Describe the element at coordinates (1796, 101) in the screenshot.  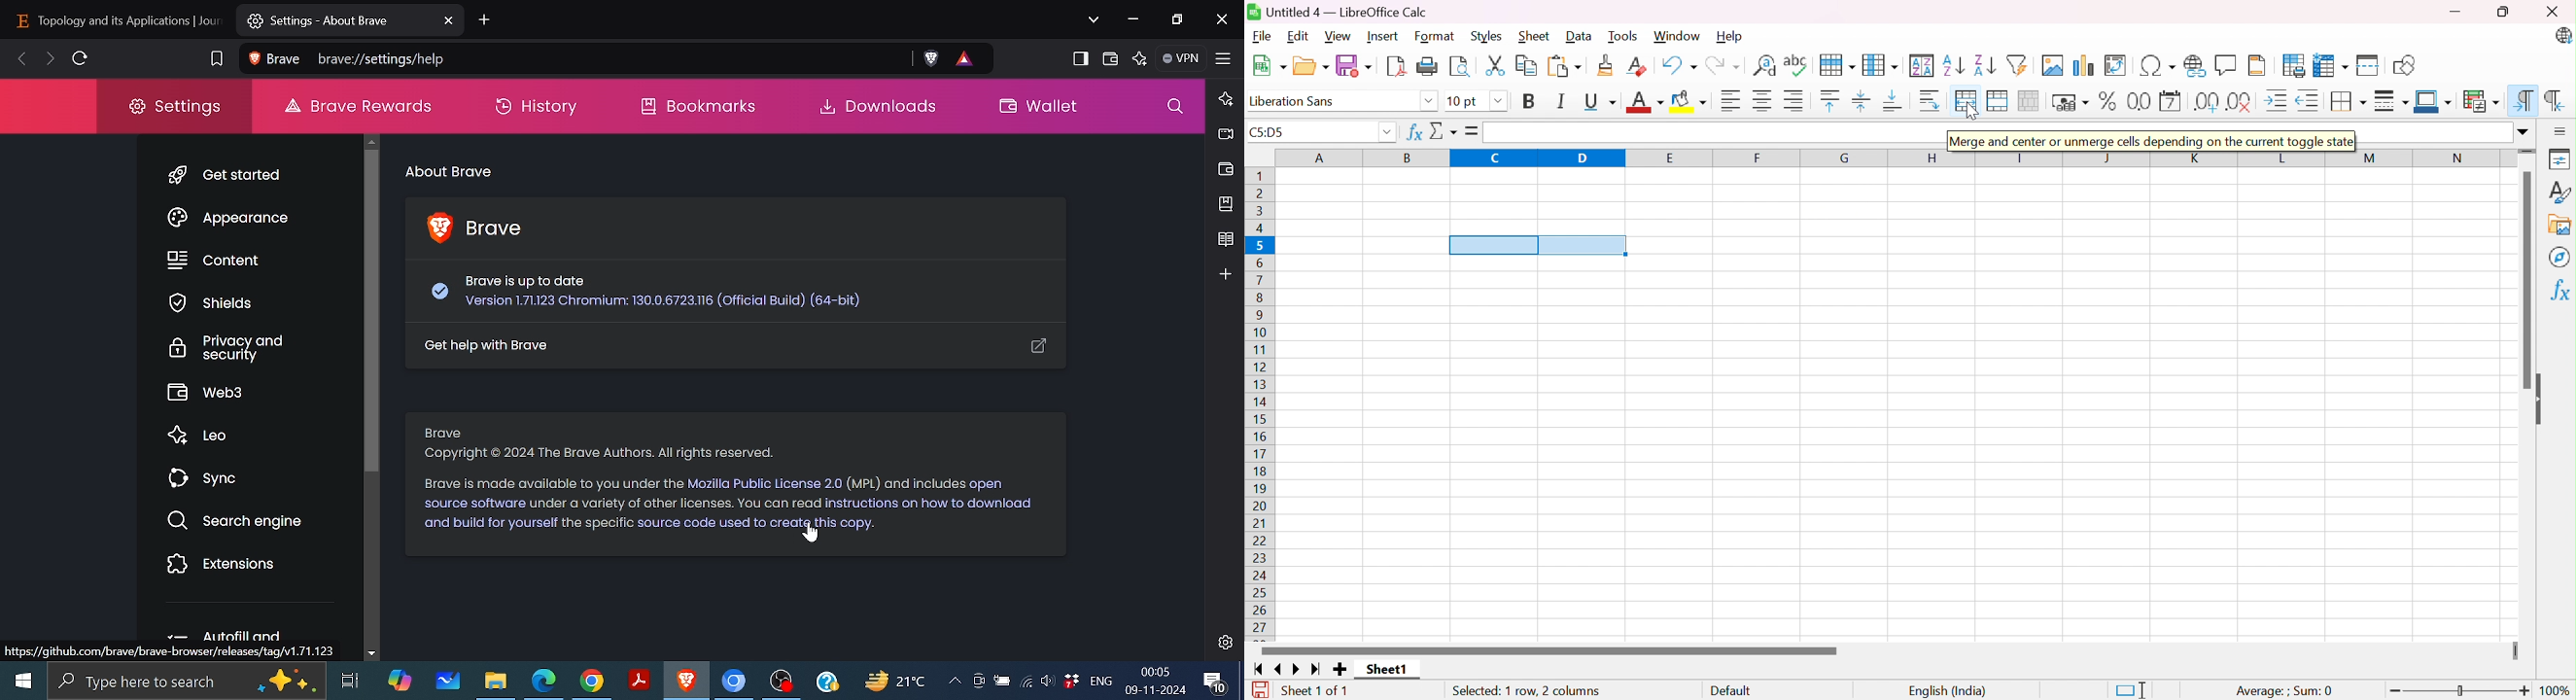
I see `Align Right` at that location.